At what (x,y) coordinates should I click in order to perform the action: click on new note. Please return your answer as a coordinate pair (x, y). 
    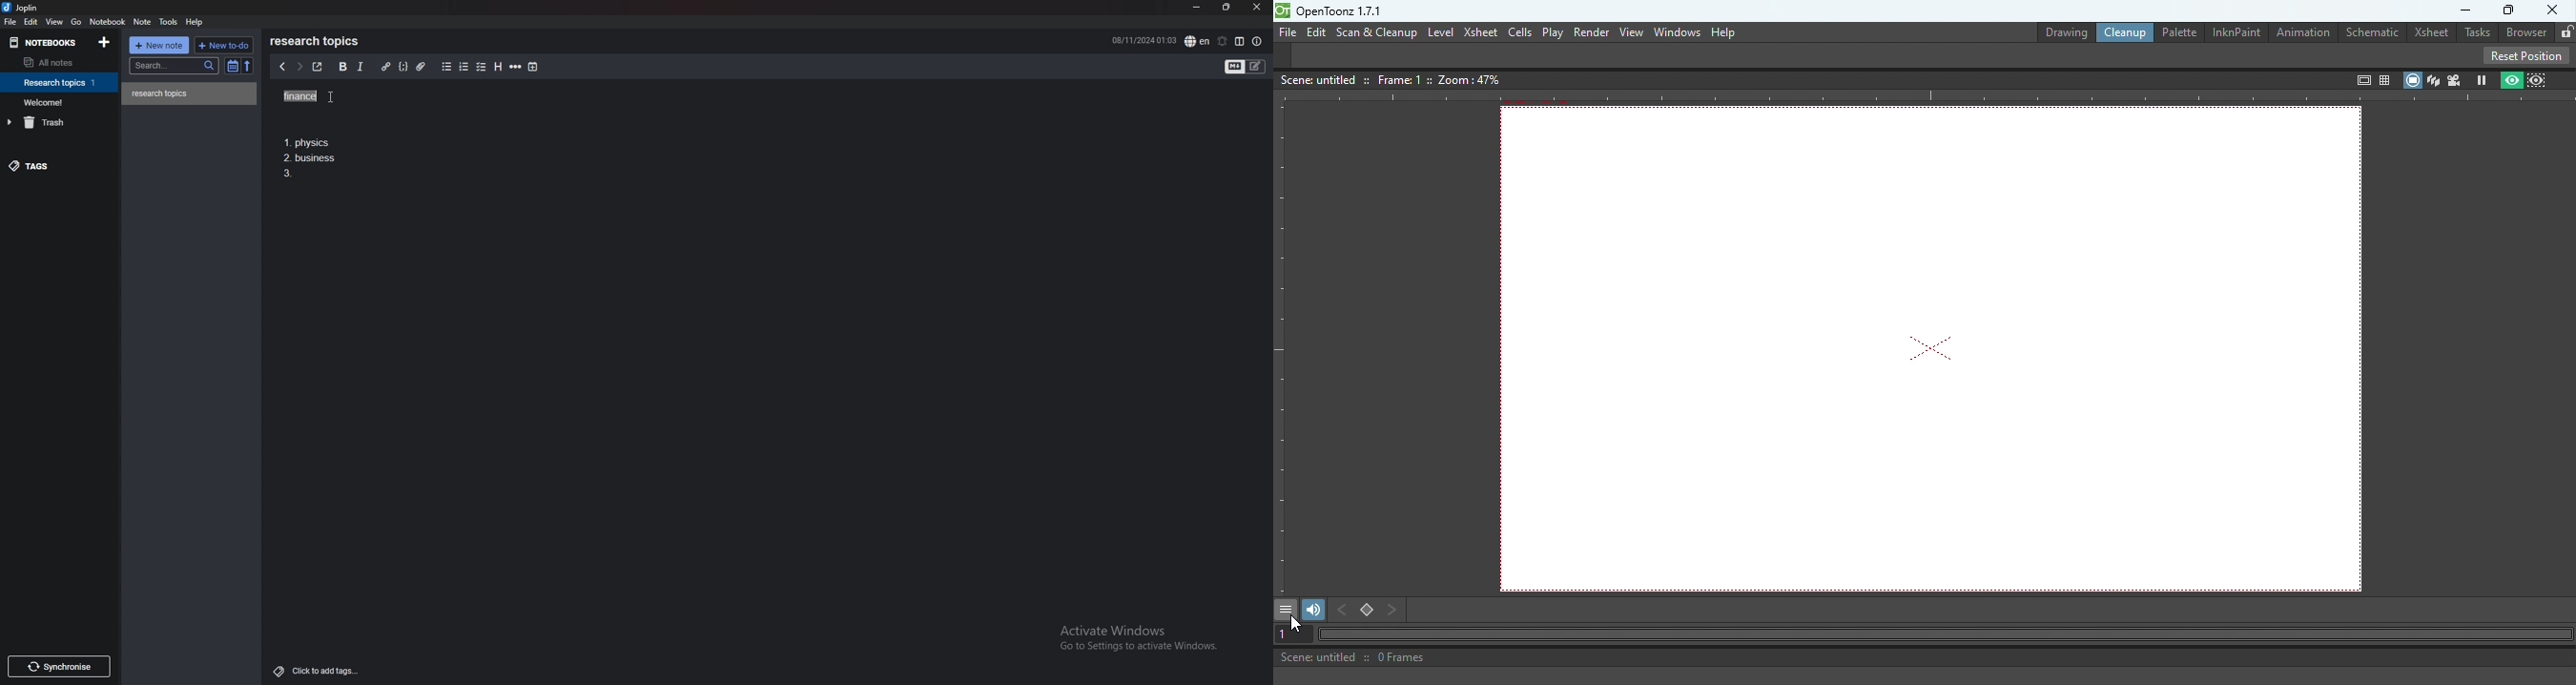
    Looking at the image, I should click on (161, 44).